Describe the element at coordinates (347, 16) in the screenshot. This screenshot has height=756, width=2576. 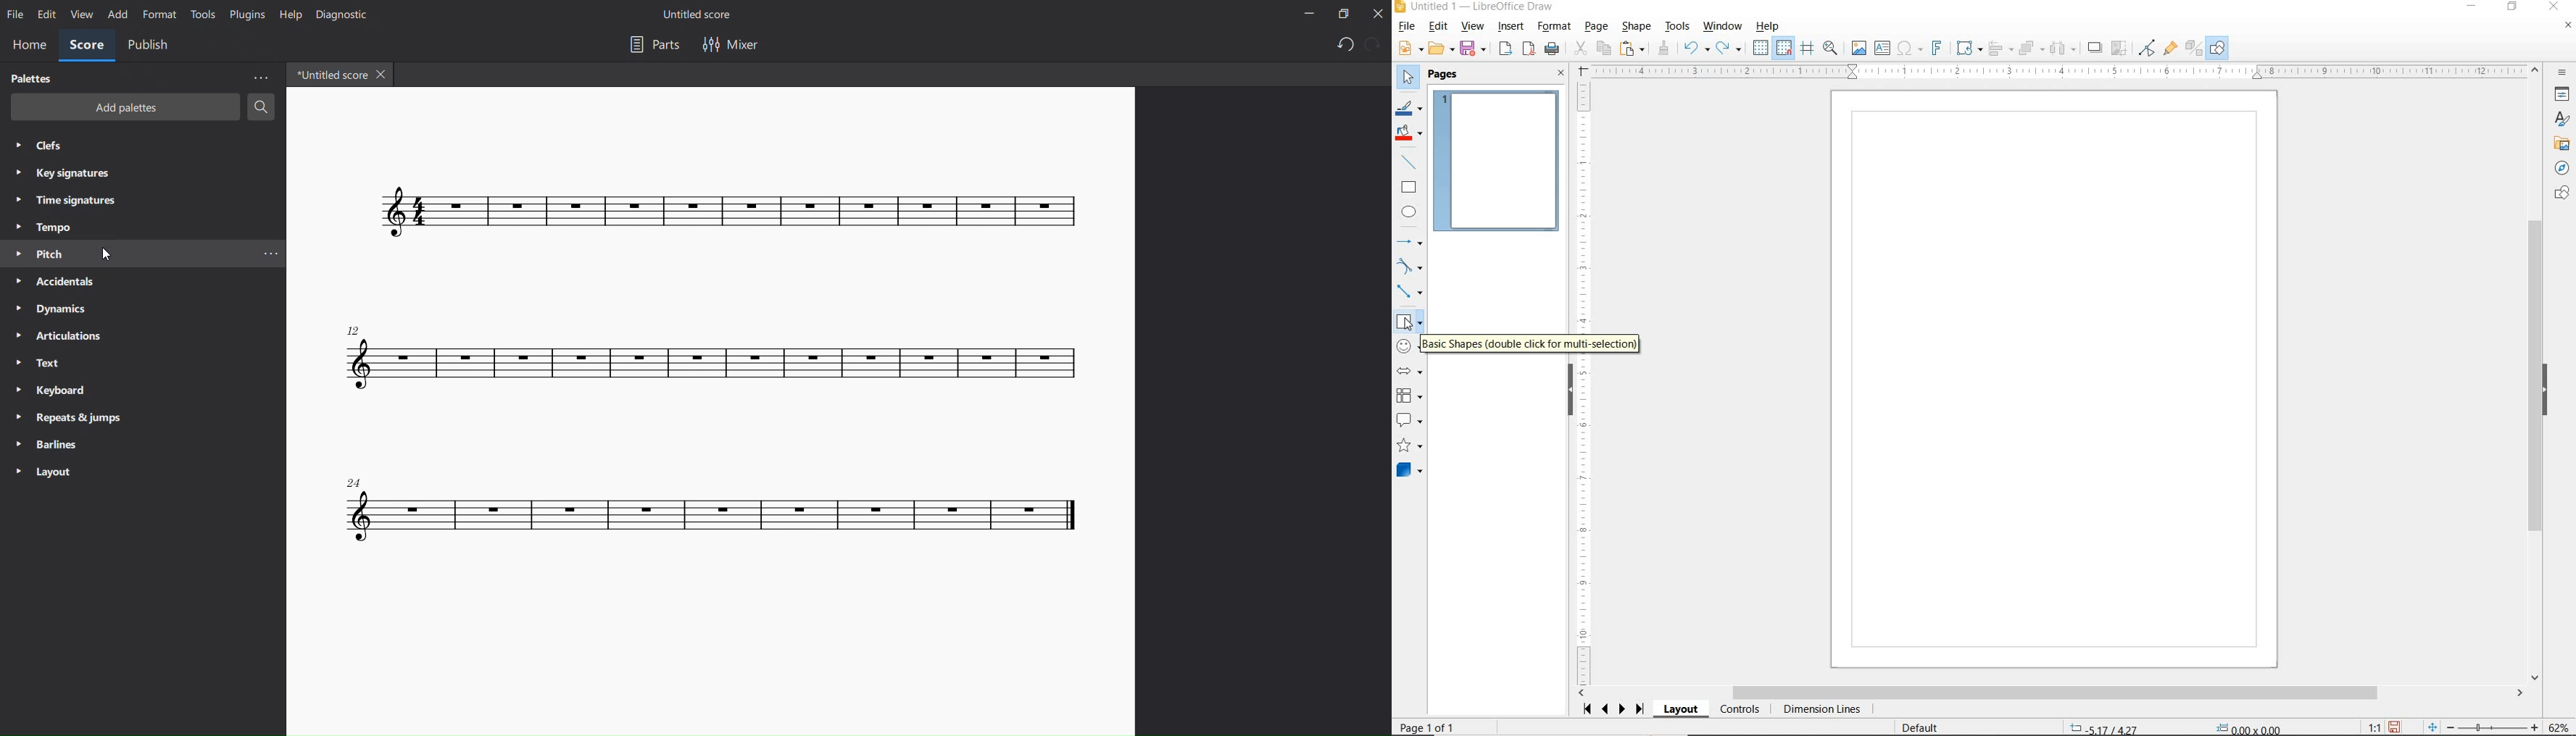
I see `dignostic` at that location.